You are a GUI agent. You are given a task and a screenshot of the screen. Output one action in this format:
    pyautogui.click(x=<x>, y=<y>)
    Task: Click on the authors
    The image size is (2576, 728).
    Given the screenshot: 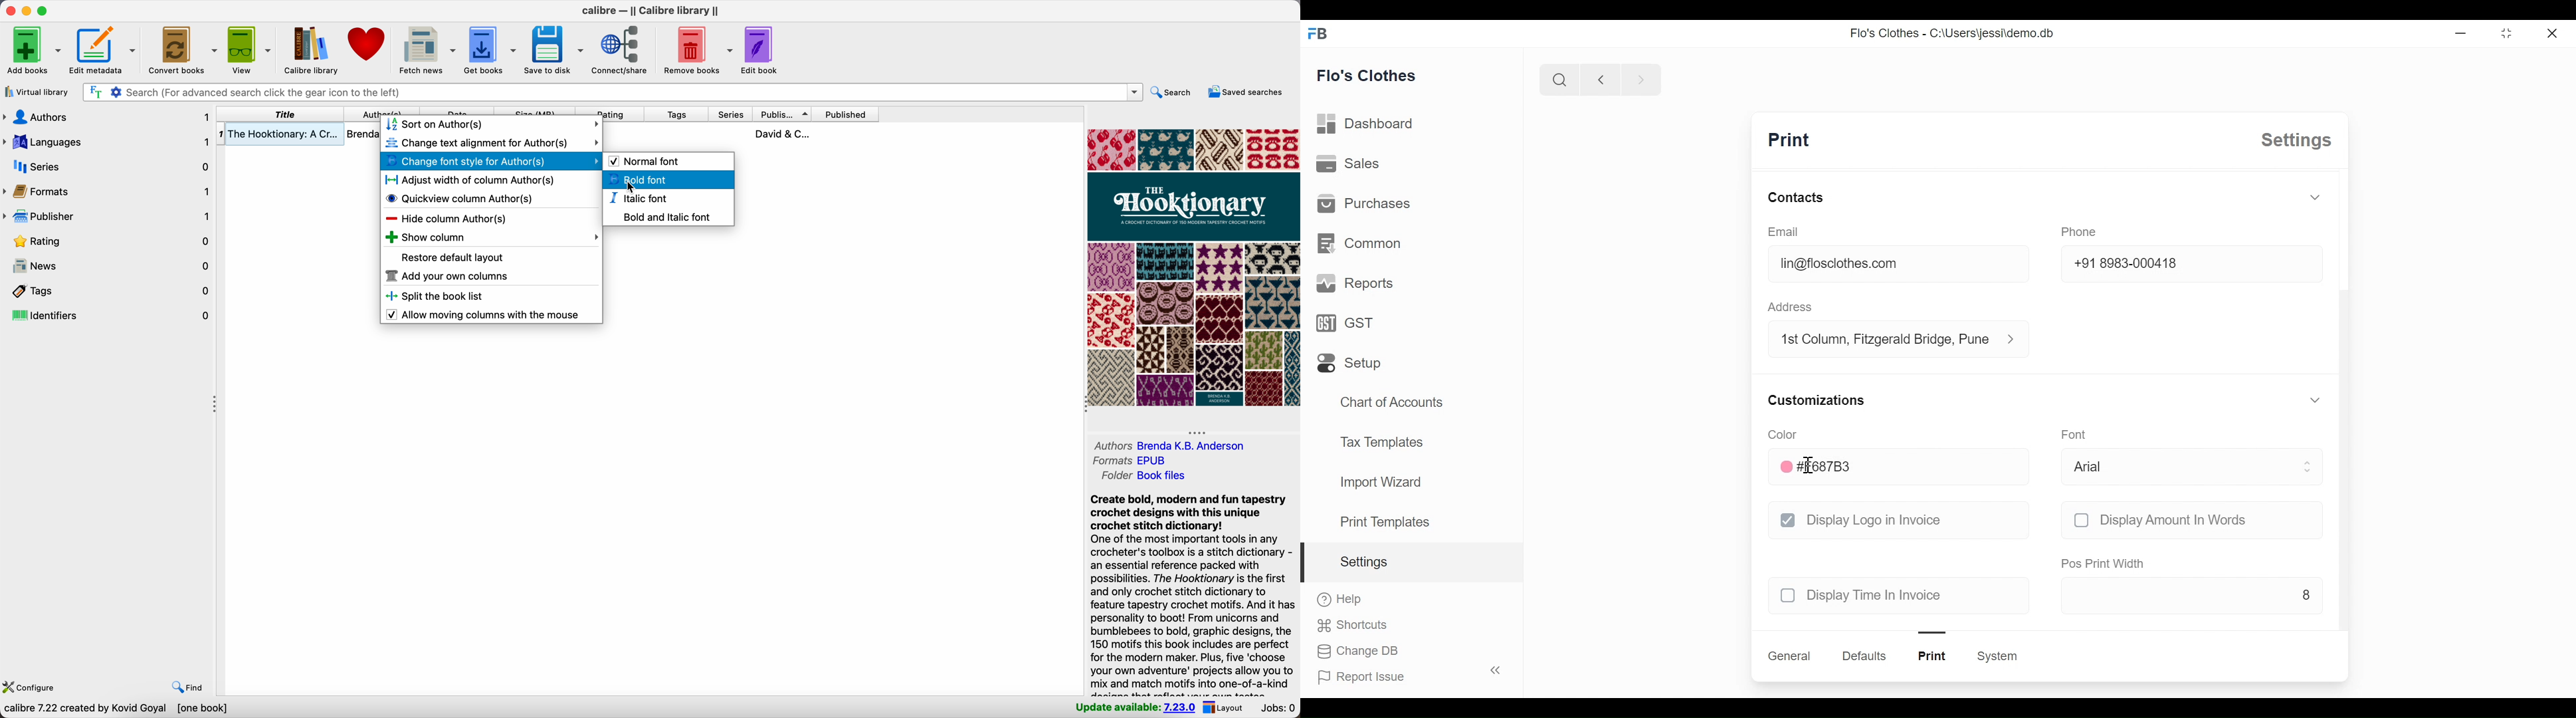 What is the action you would take?
    pyautogui.click(x=1172, y=445)
    